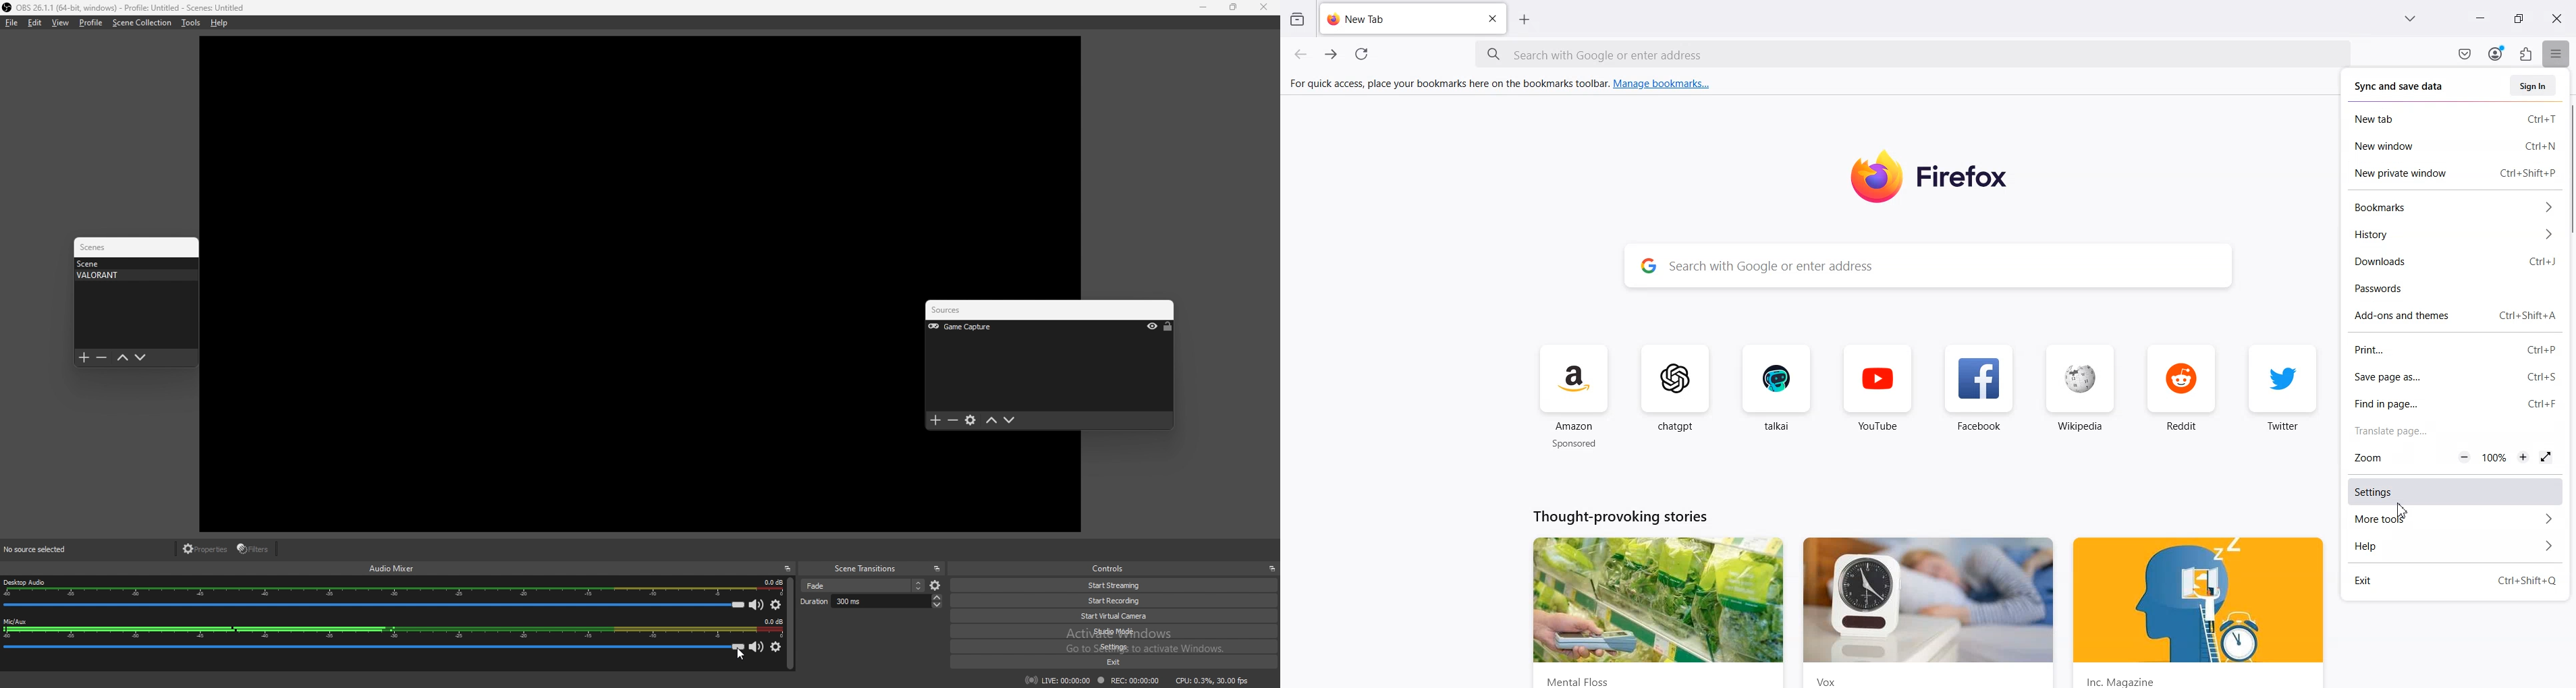 The width and height of the screenshot is (2576, 700). Describe the element at coordinates (776, 605) in the screenshot. I see `desktop audio settings` at that location.